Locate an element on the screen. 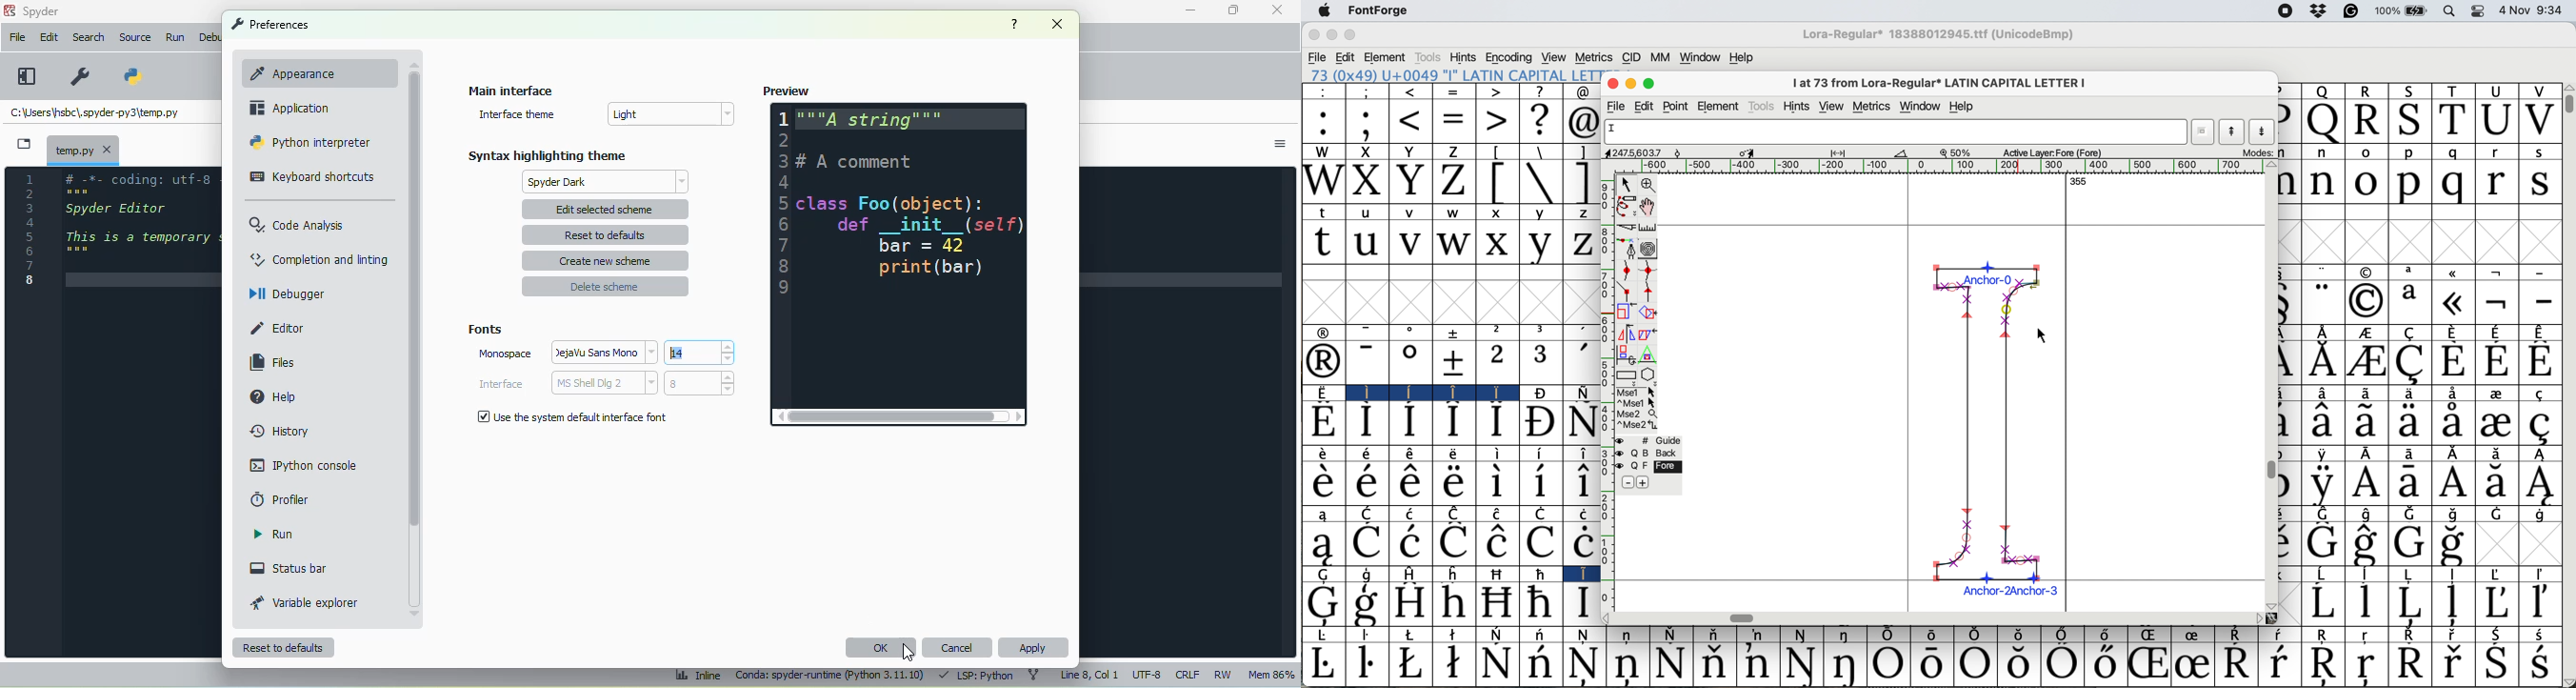 The width and height of the screenshot is (2576, 700). Symbol is located at coordinates (1581, 542).